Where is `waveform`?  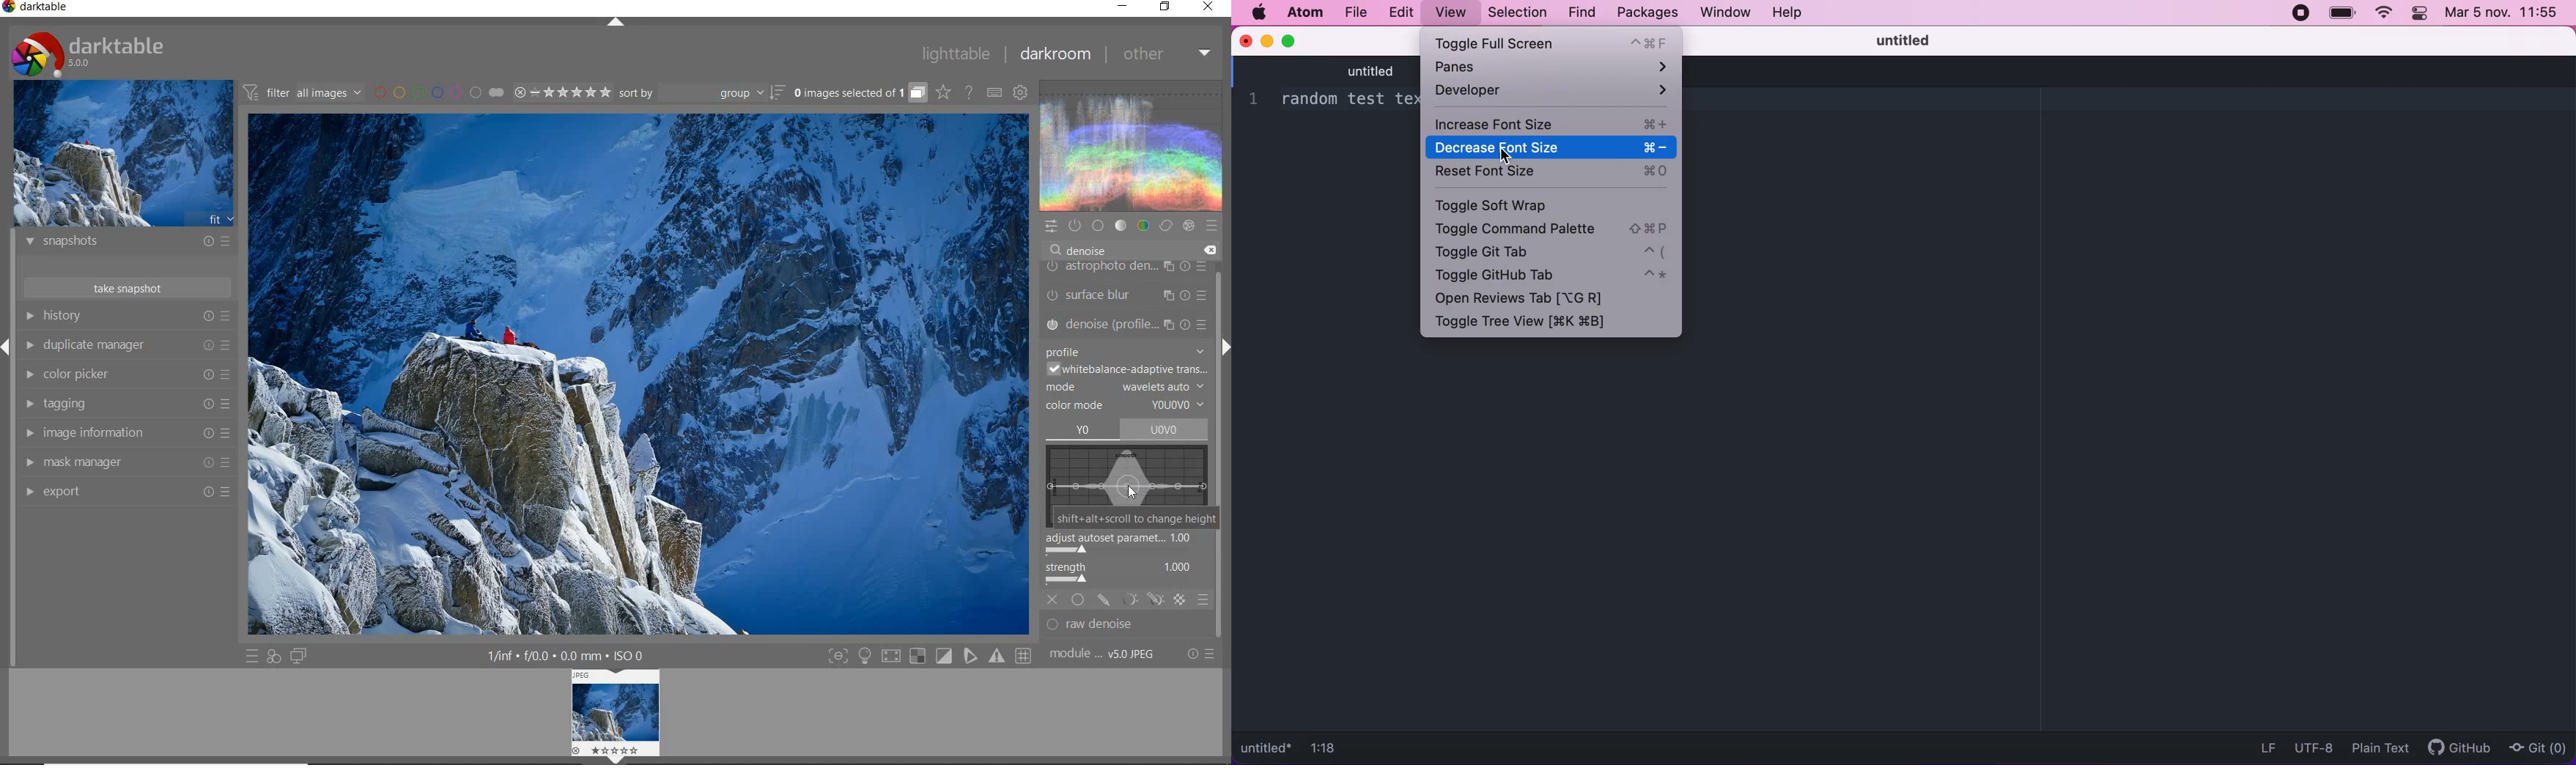 waveform is located at coordinates (1129, 144).